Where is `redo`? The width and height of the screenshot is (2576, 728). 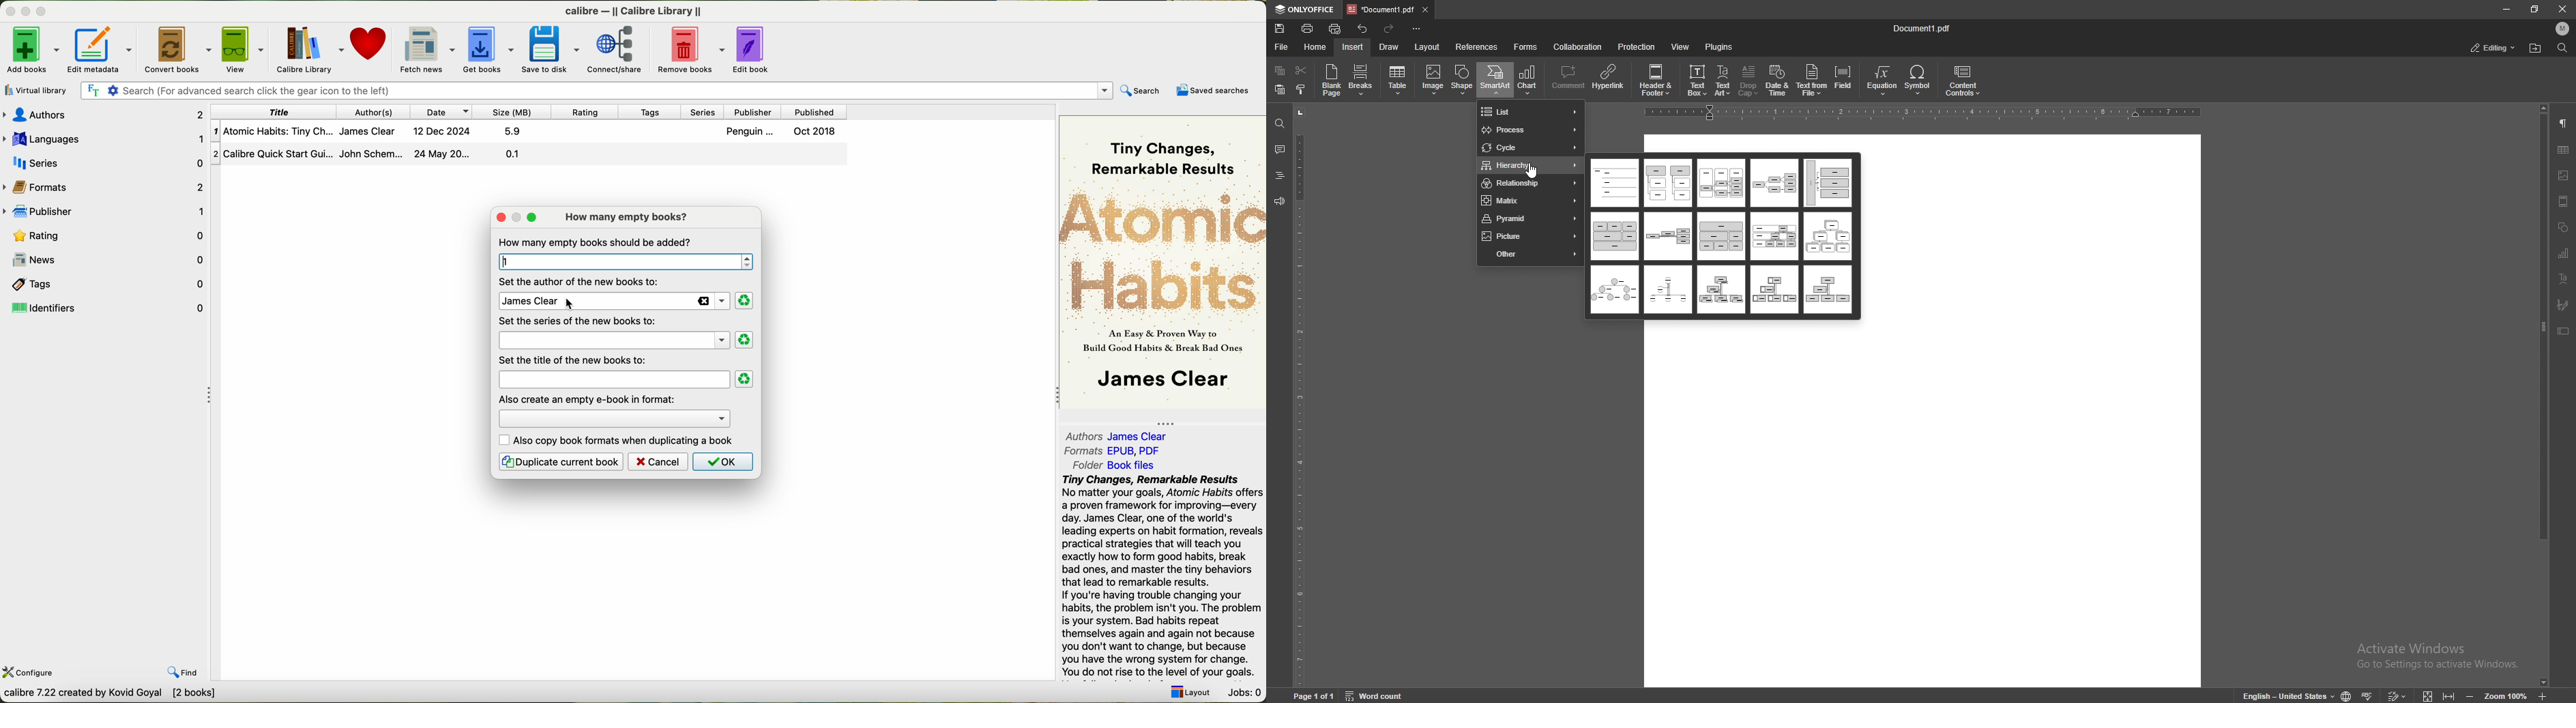
redo is located at coordinates (1389, 29).